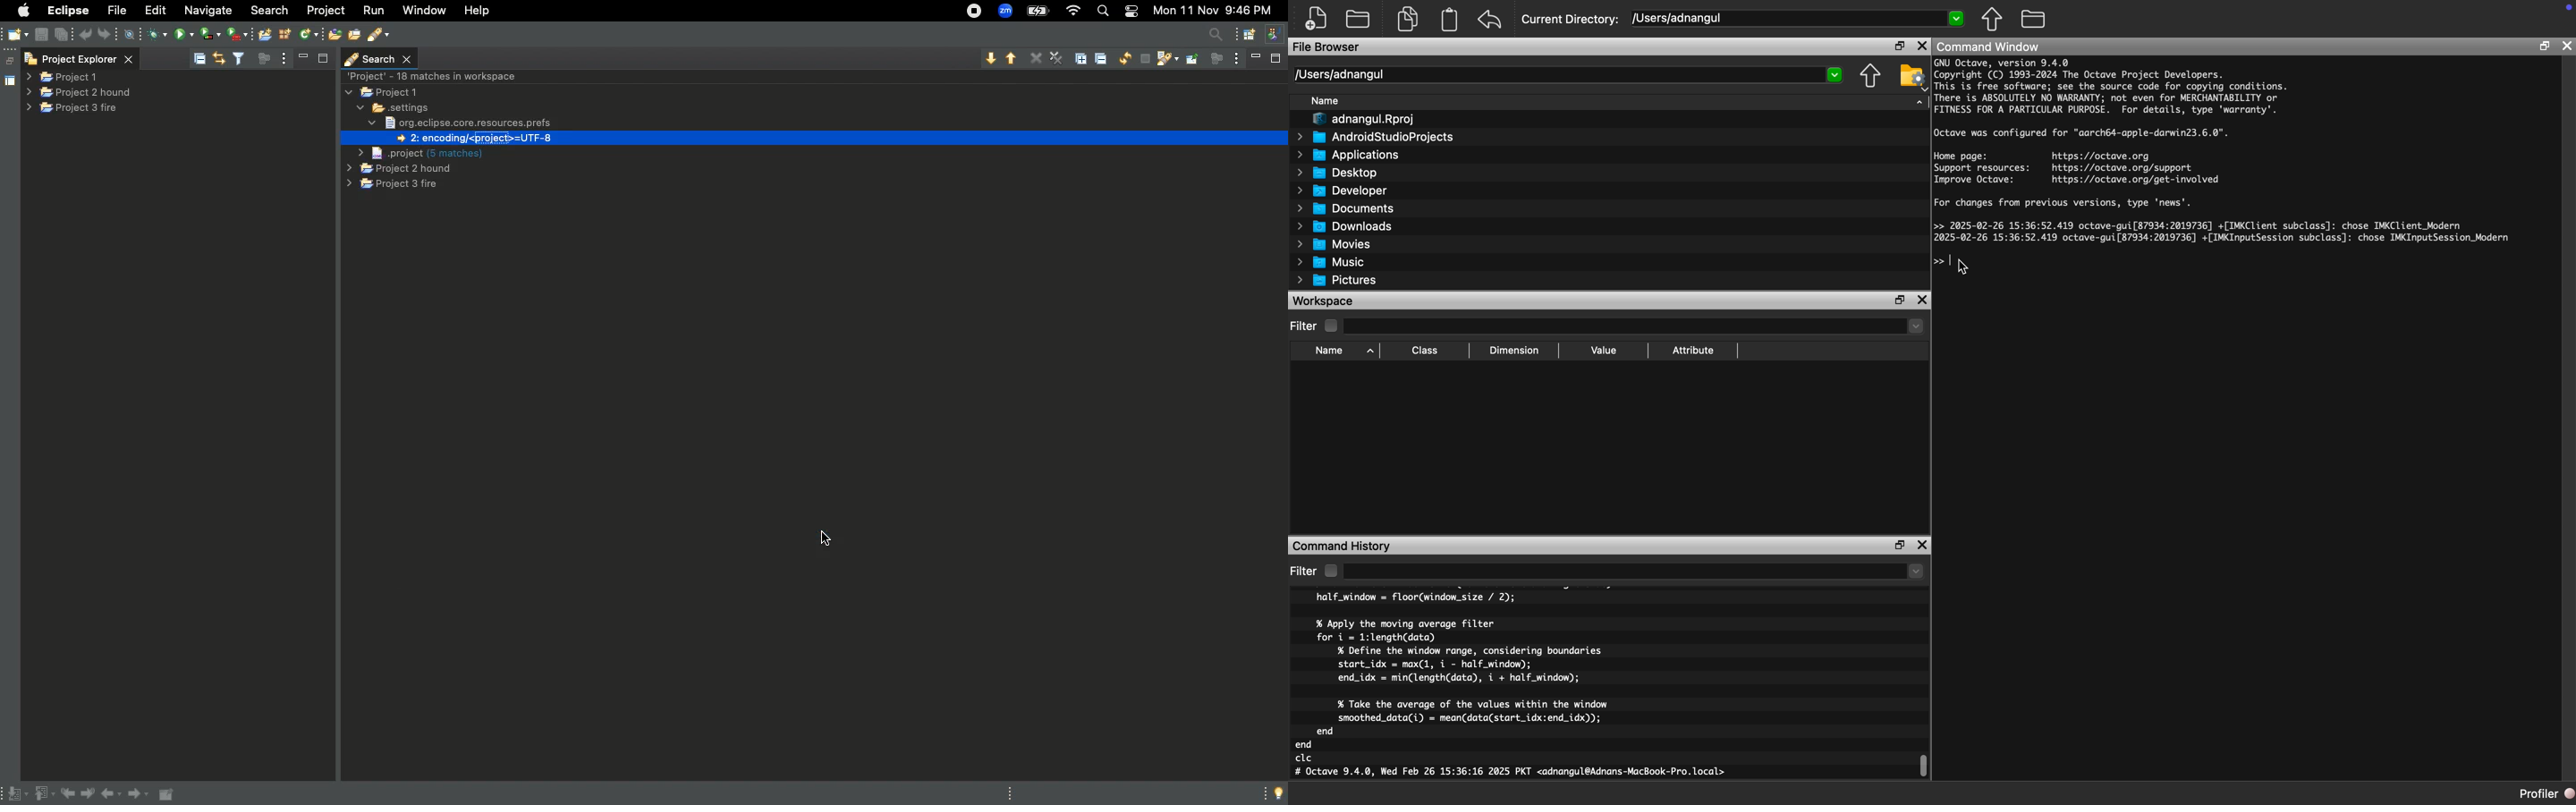 The image size is (2576, 812). What do you see at coordinates (239, 33) in the screenshot?
I see `run last tool` at bounding box center [239, 33].